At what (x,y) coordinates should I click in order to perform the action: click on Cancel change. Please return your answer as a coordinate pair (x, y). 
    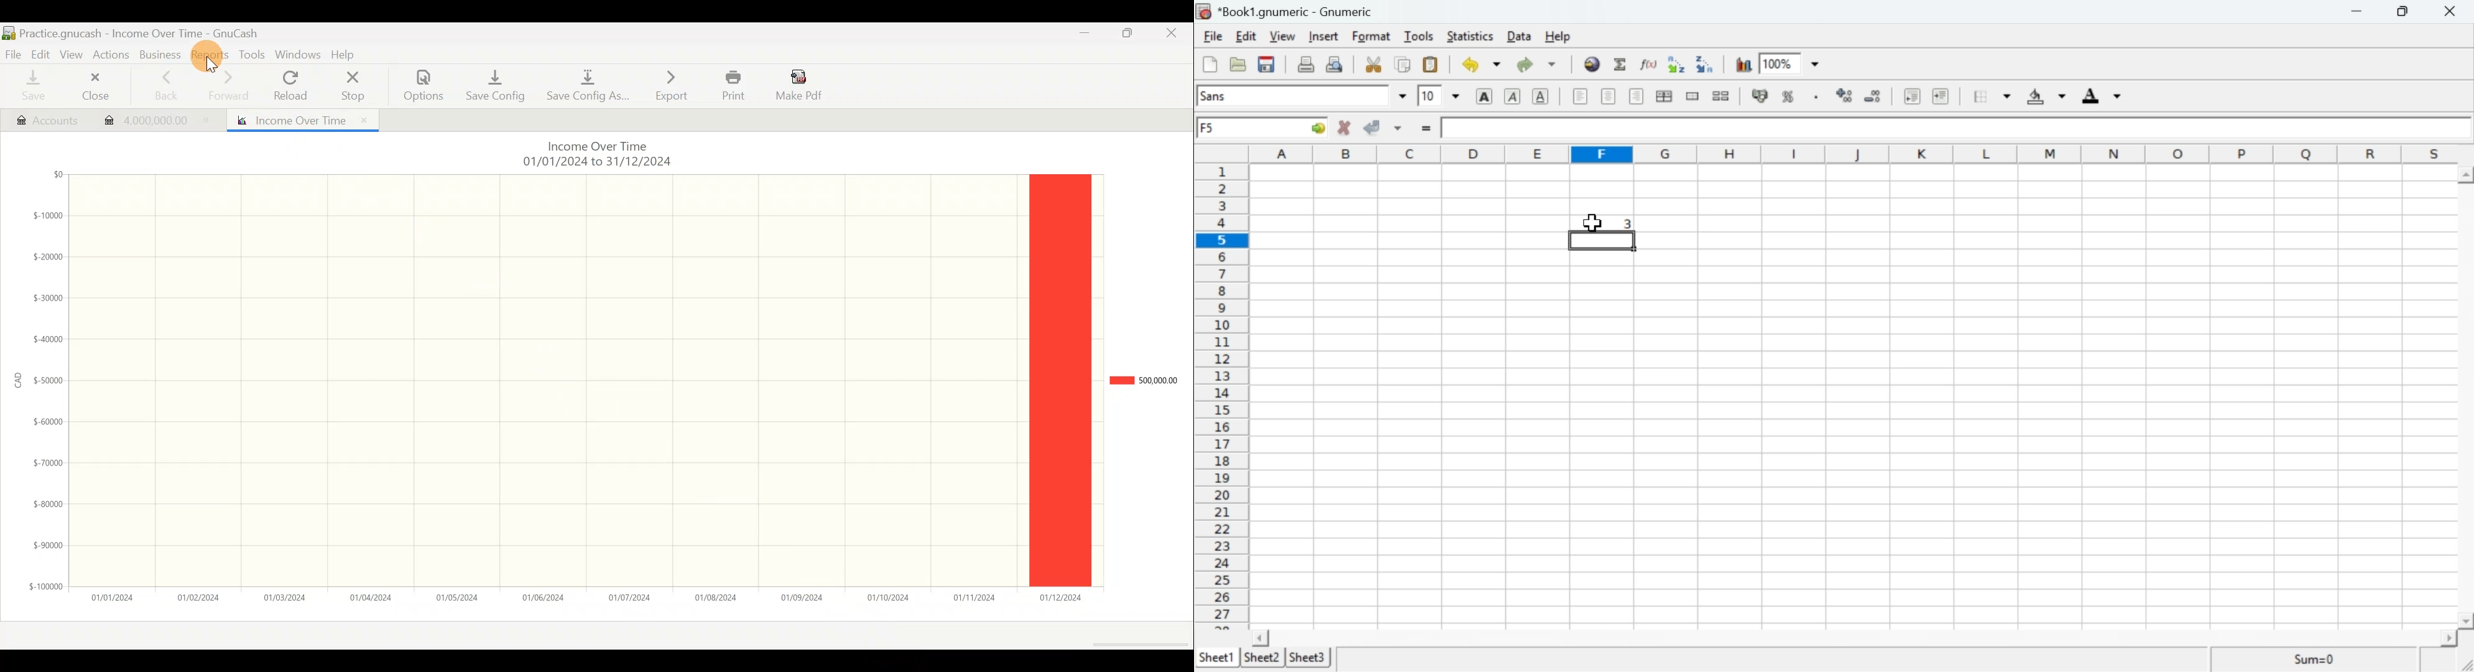
    Looking at the image, I should click on (1346, 127).